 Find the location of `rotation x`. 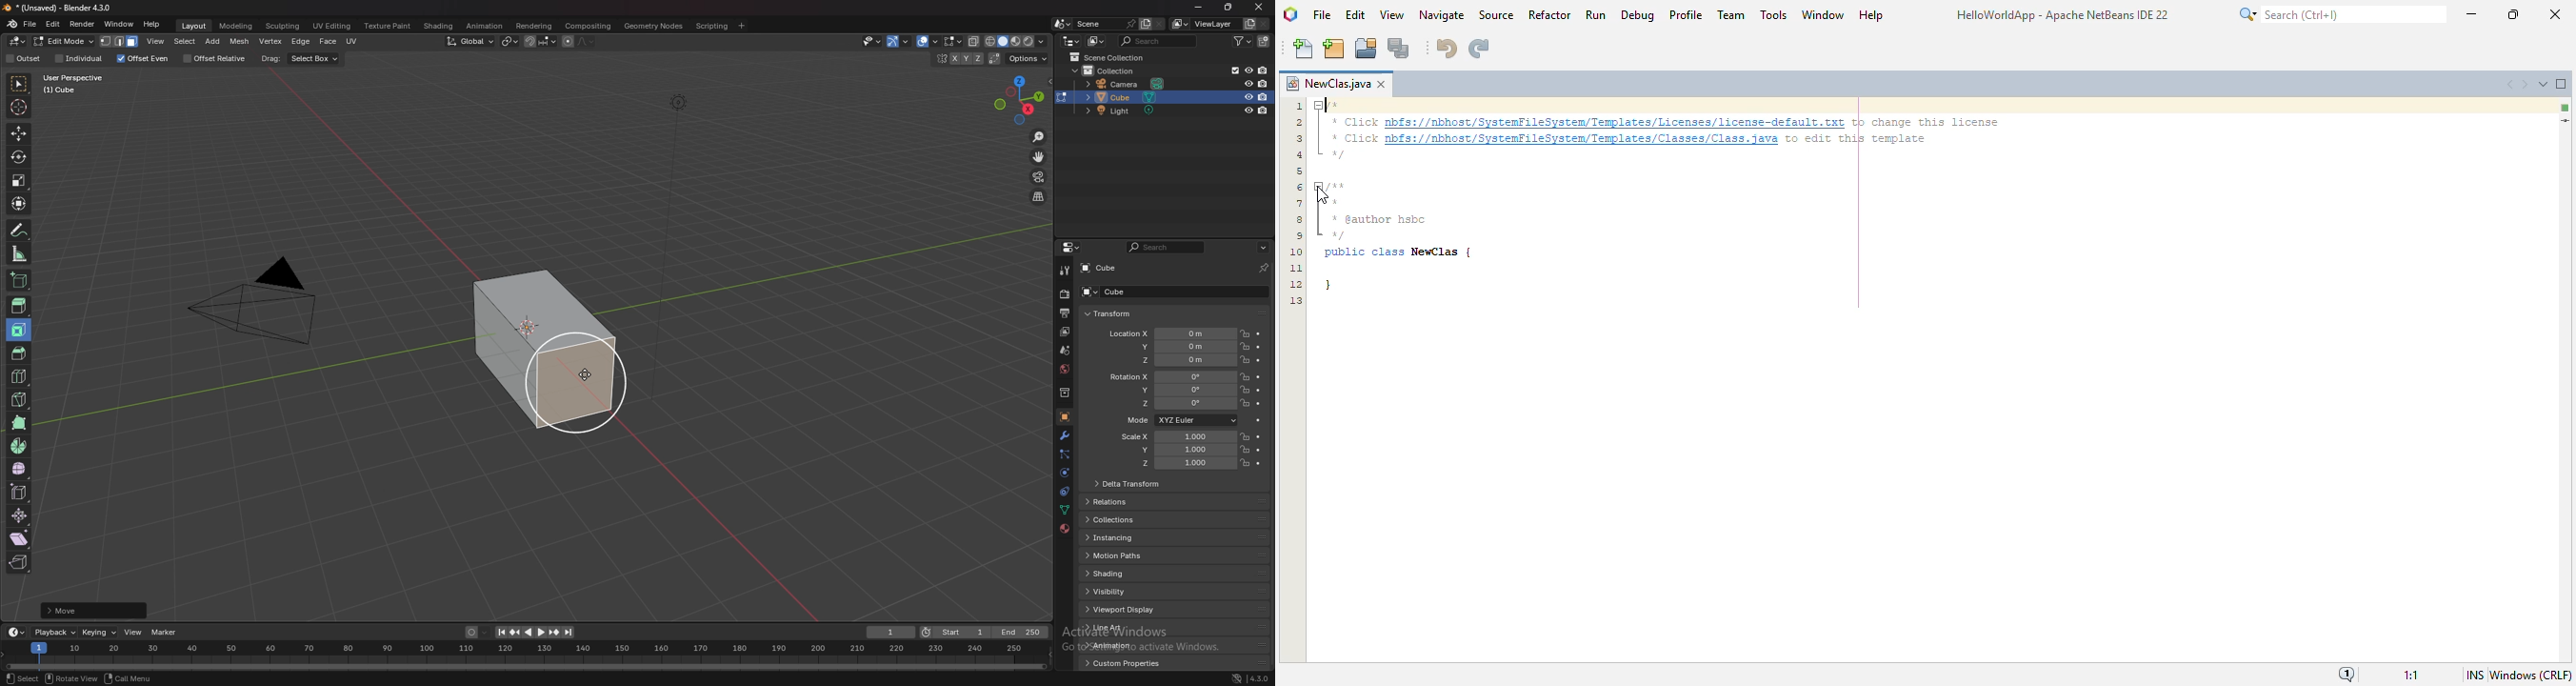

rotation x is located at coordinates (1172, 377).